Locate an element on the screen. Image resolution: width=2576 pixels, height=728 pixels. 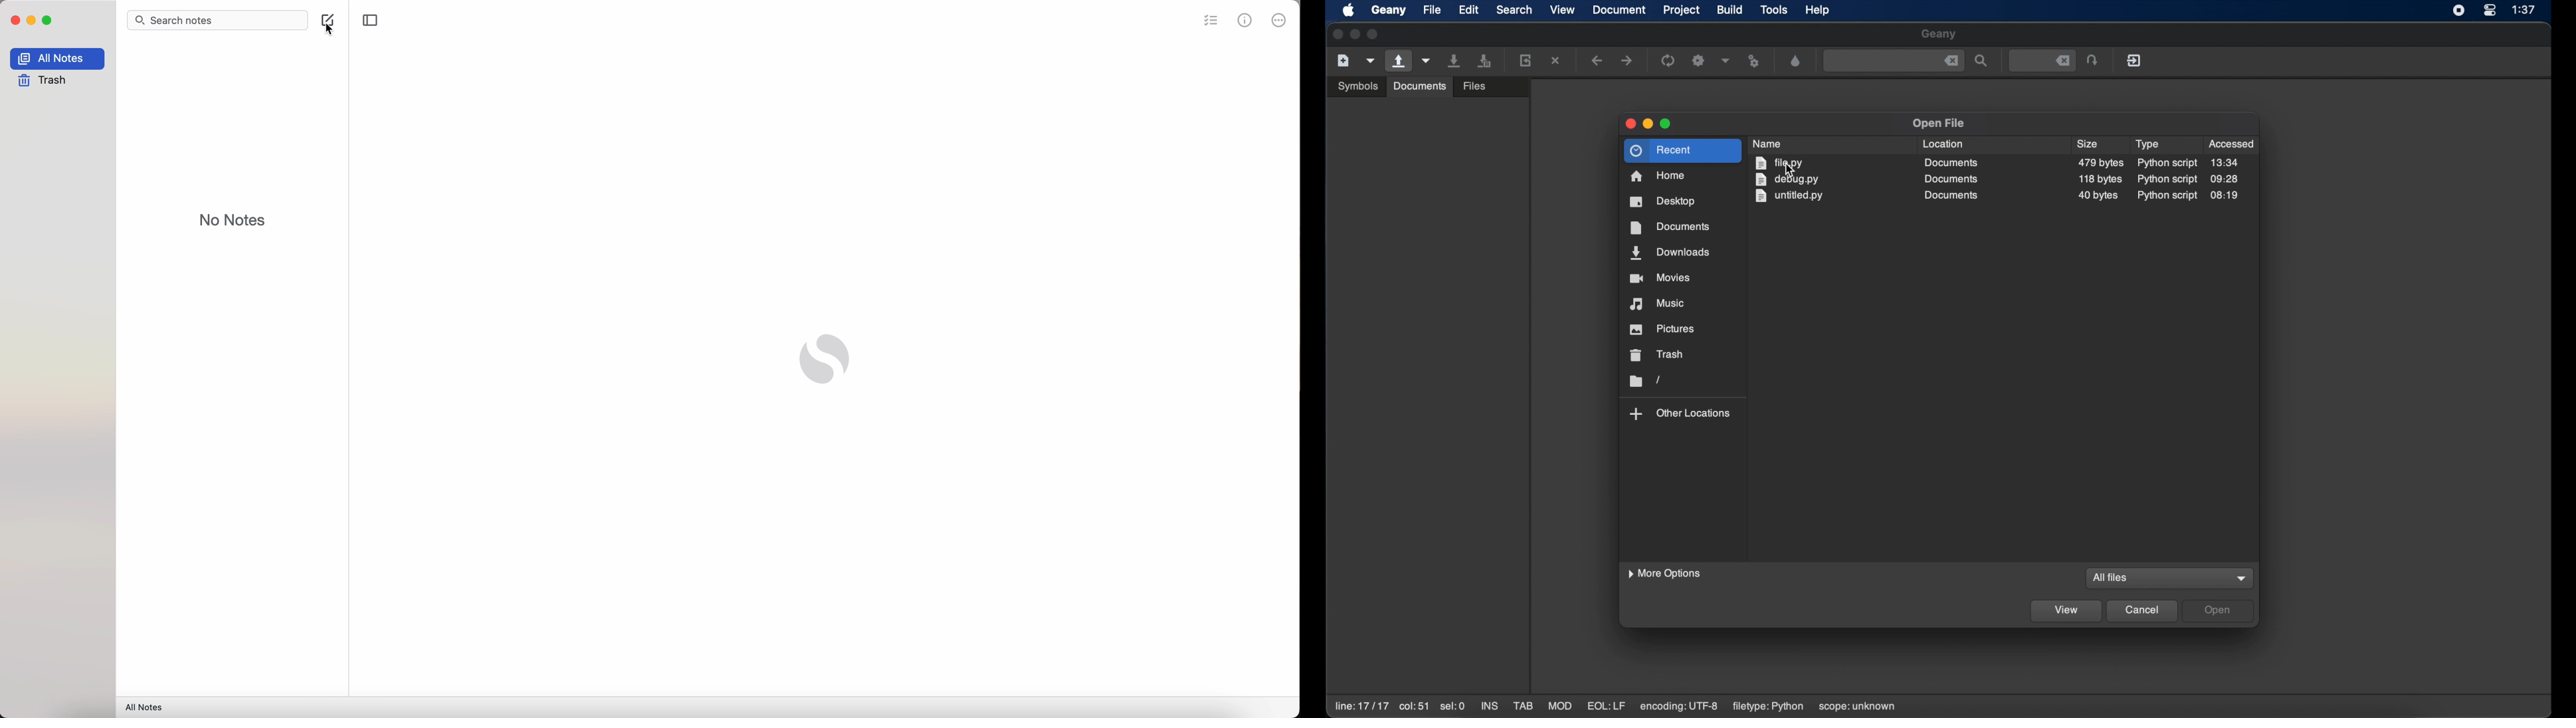
check list is located at coordinates (1210, 22).